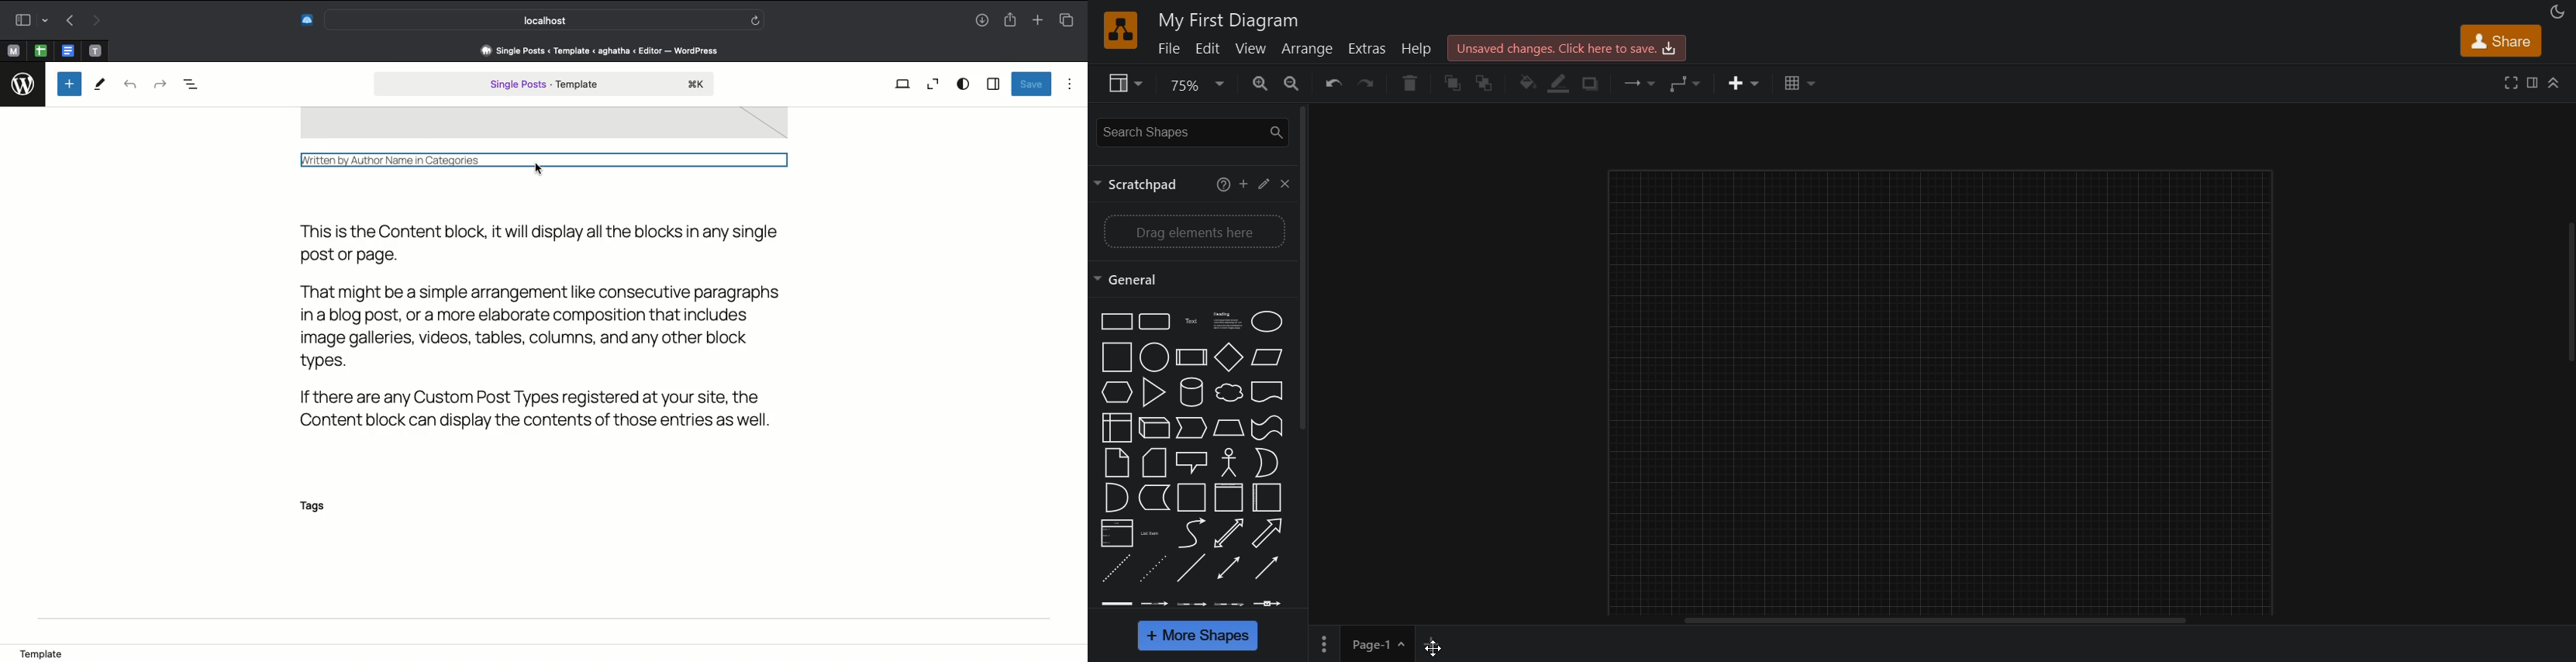 This screenshot has width=2576, height=672. Describe the element at coordinates (1142, 184) in the screenshot. I see `scratchpad` at that location.